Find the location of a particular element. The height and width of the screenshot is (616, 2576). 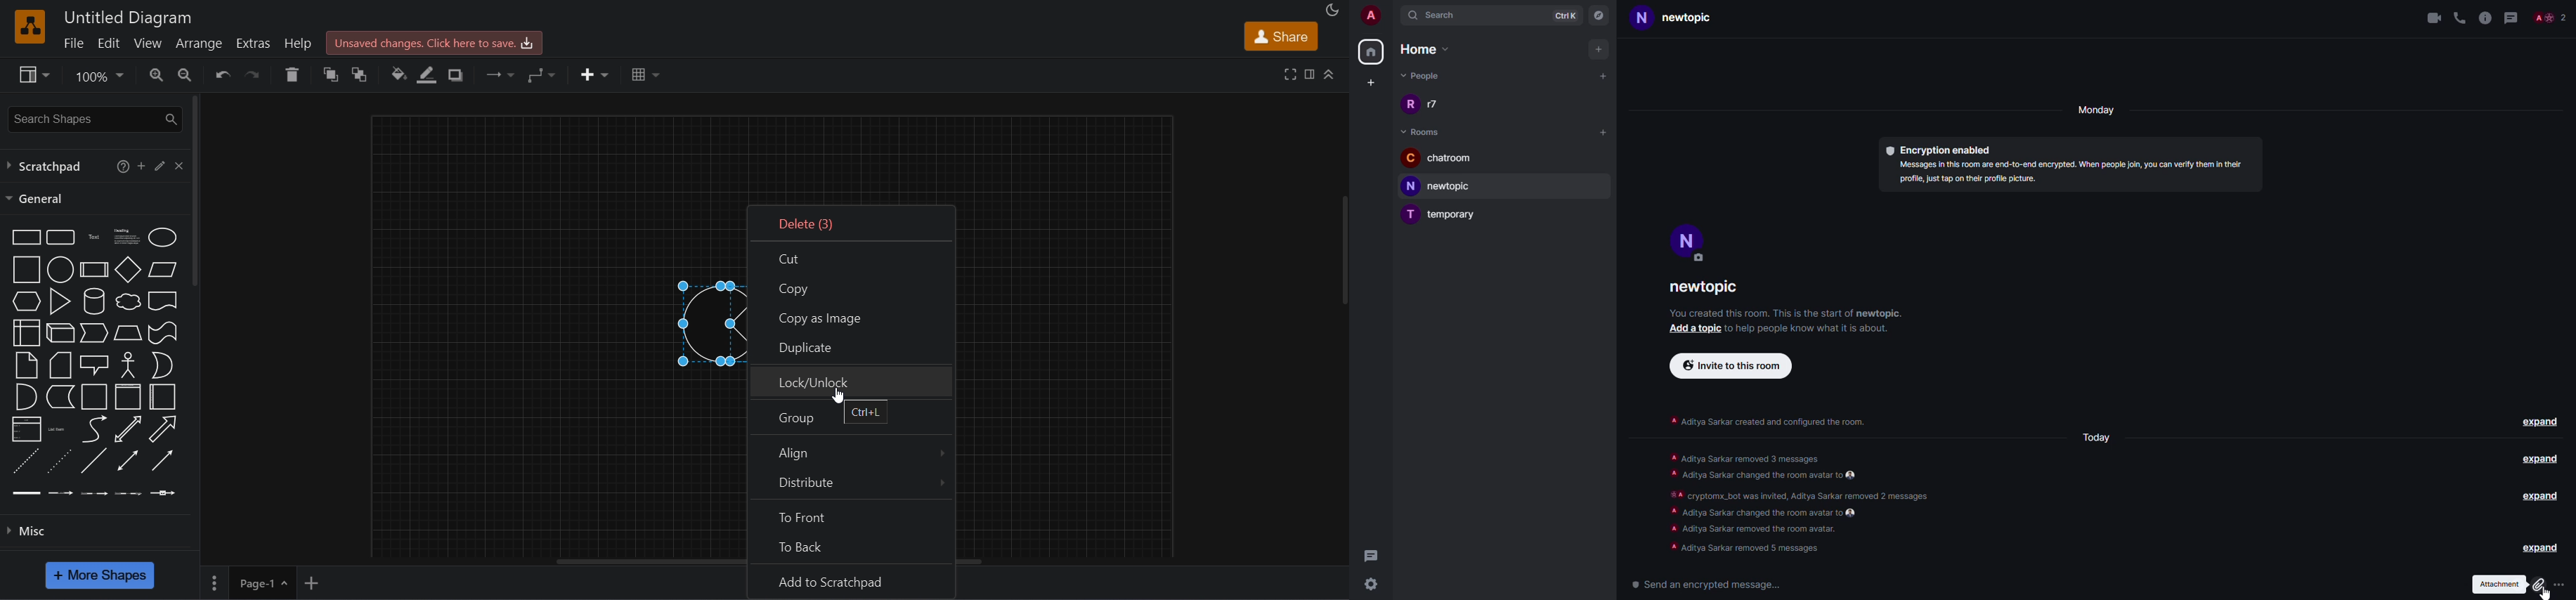

add a topic is located at coordinates (1693, 329).